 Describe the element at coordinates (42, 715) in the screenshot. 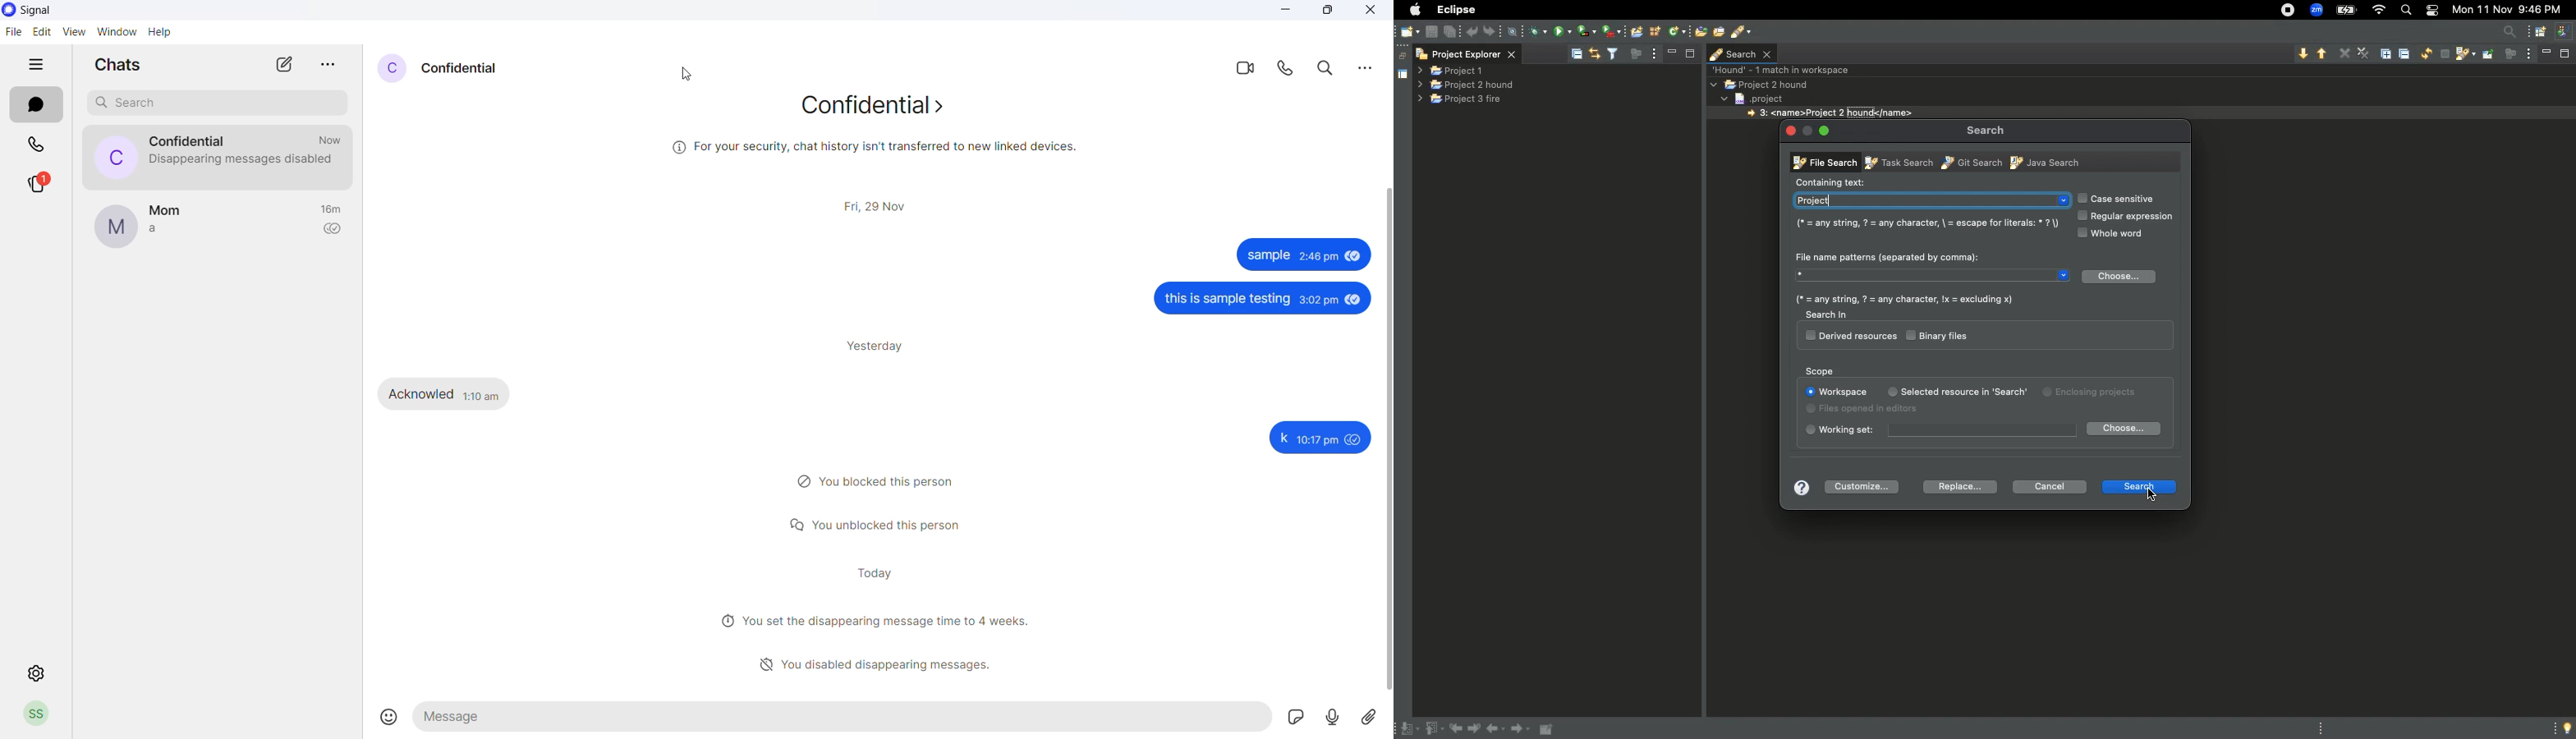

I see `profile` at that location.